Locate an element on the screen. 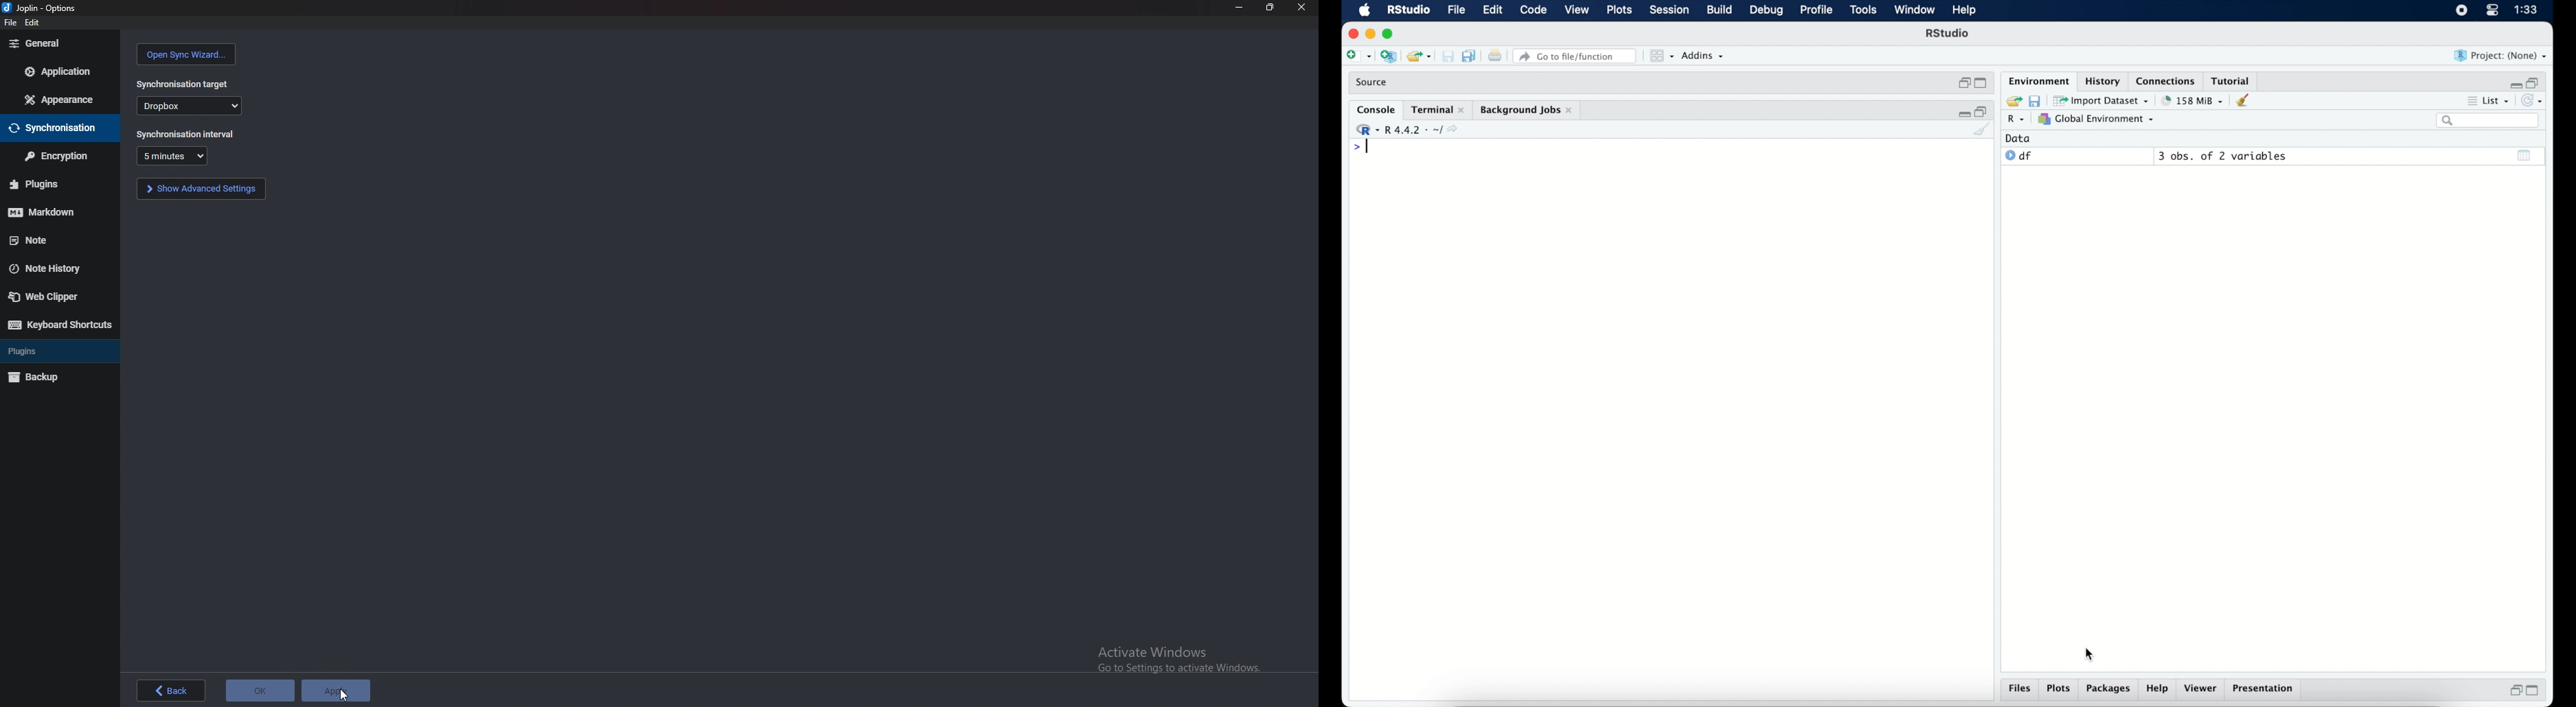  web clipper is located at coordinates (52, 297).